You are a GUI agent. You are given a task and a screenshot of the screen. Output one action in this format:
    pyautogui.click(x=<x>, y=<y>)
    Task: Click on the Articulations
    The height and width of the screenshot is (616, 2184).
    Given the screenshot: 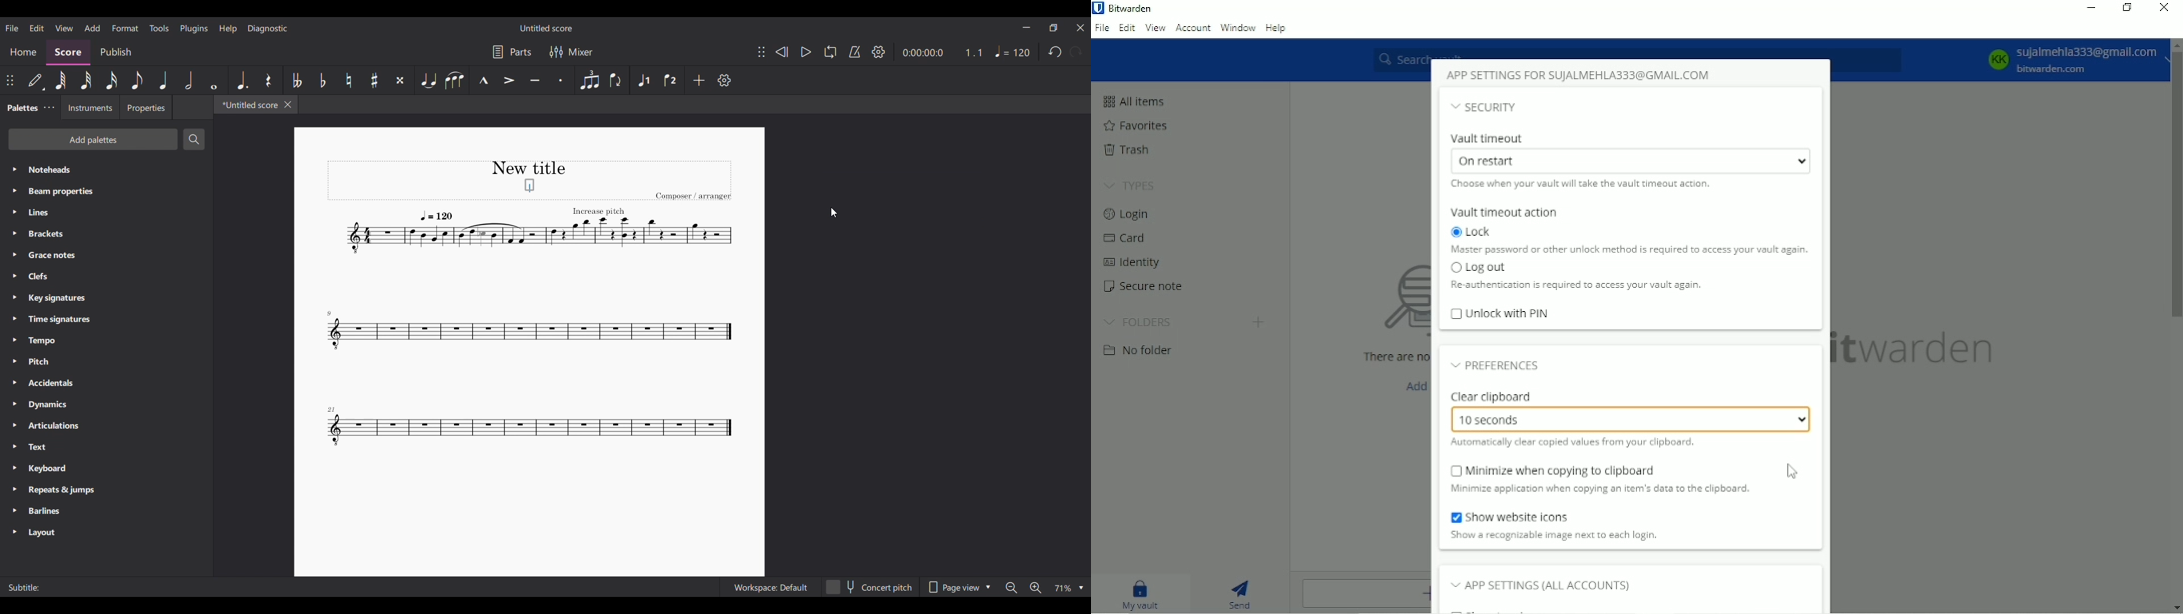 What is the action you would take?
    pyautogui.click(x=107, y=426)
    